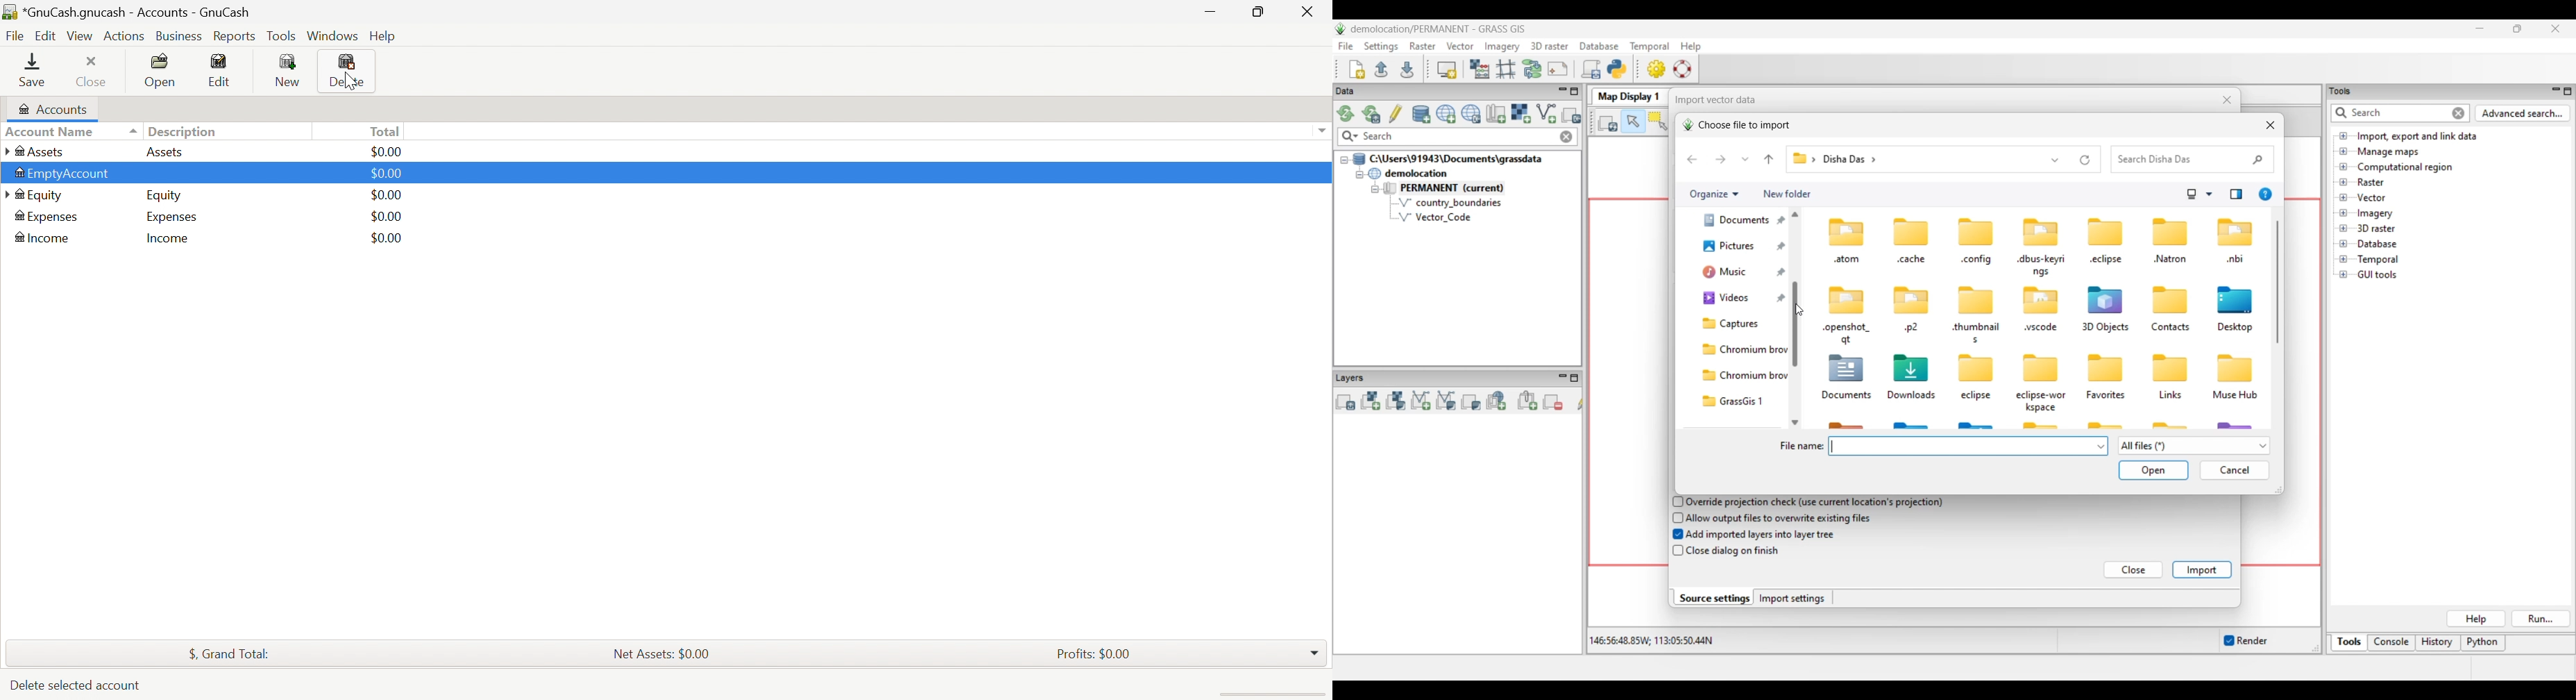 The image size is (2576, 700). I want to click on Windows, so click(334, 37).